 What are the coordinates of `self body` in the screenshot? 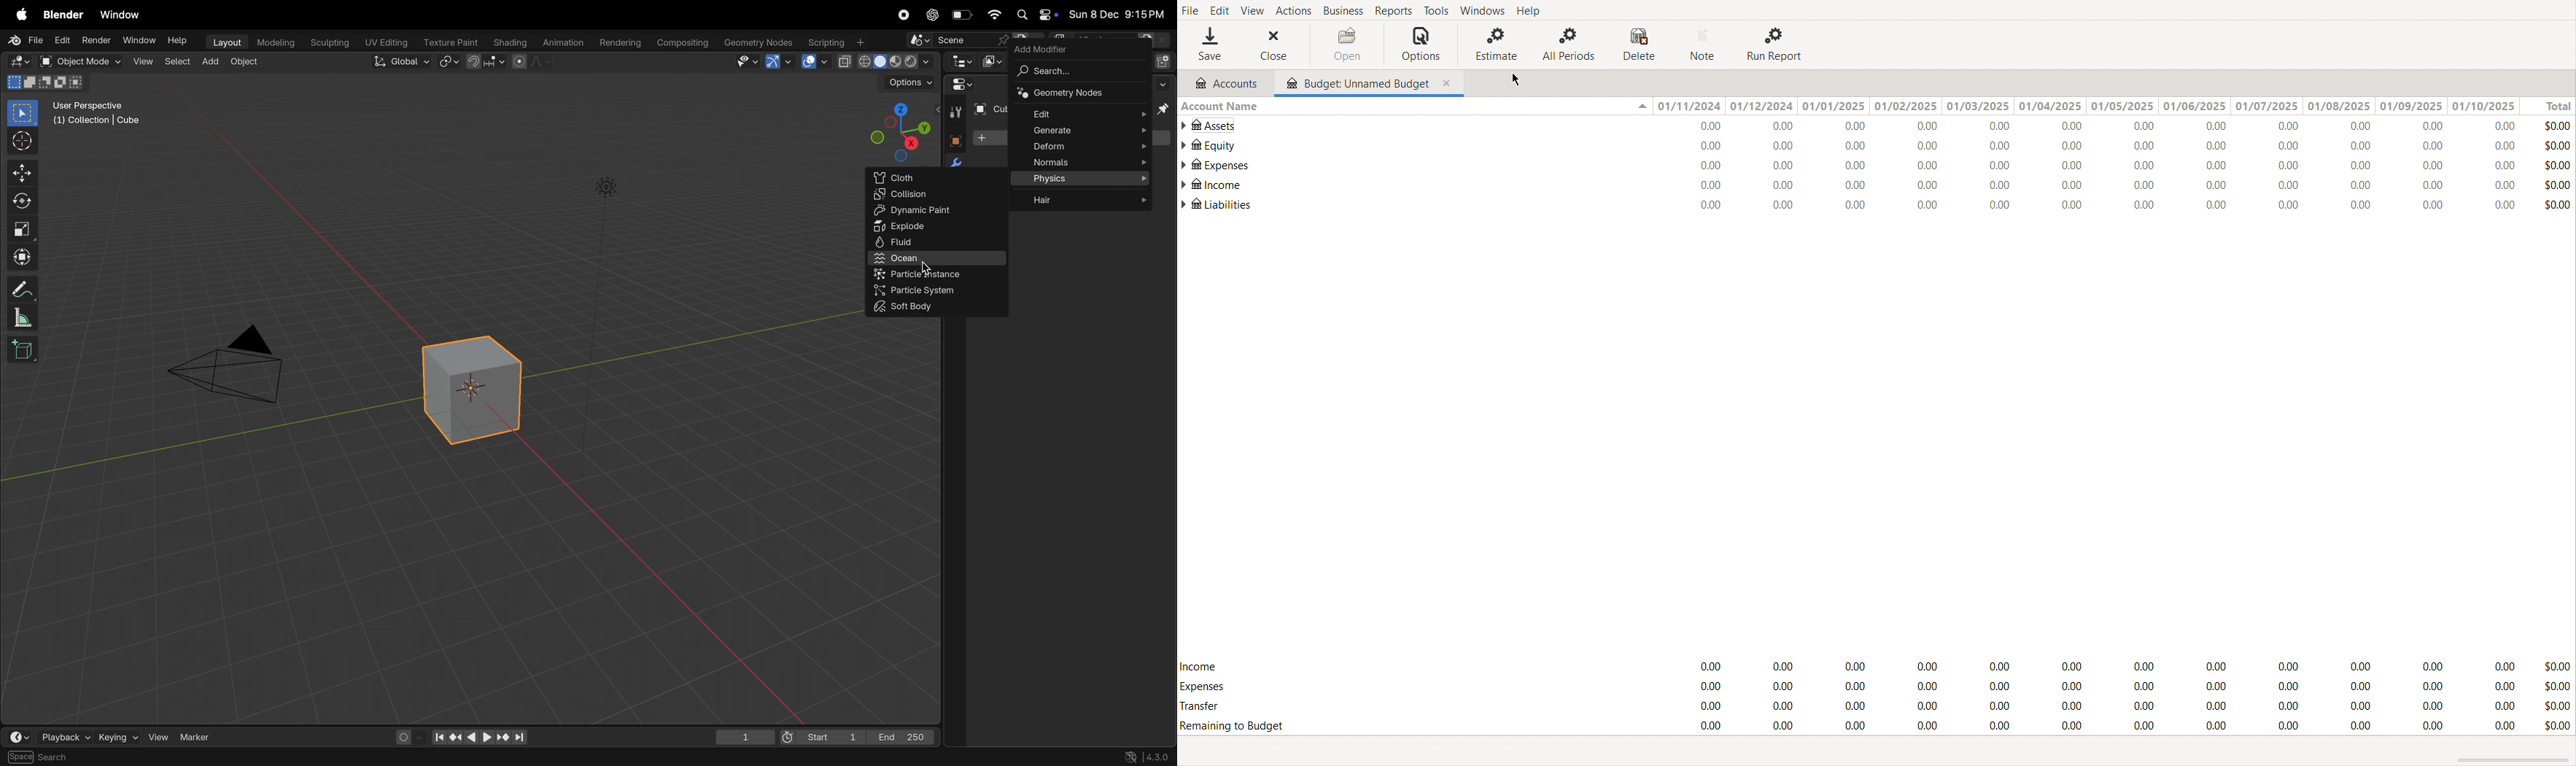 It's located at (931, 308).